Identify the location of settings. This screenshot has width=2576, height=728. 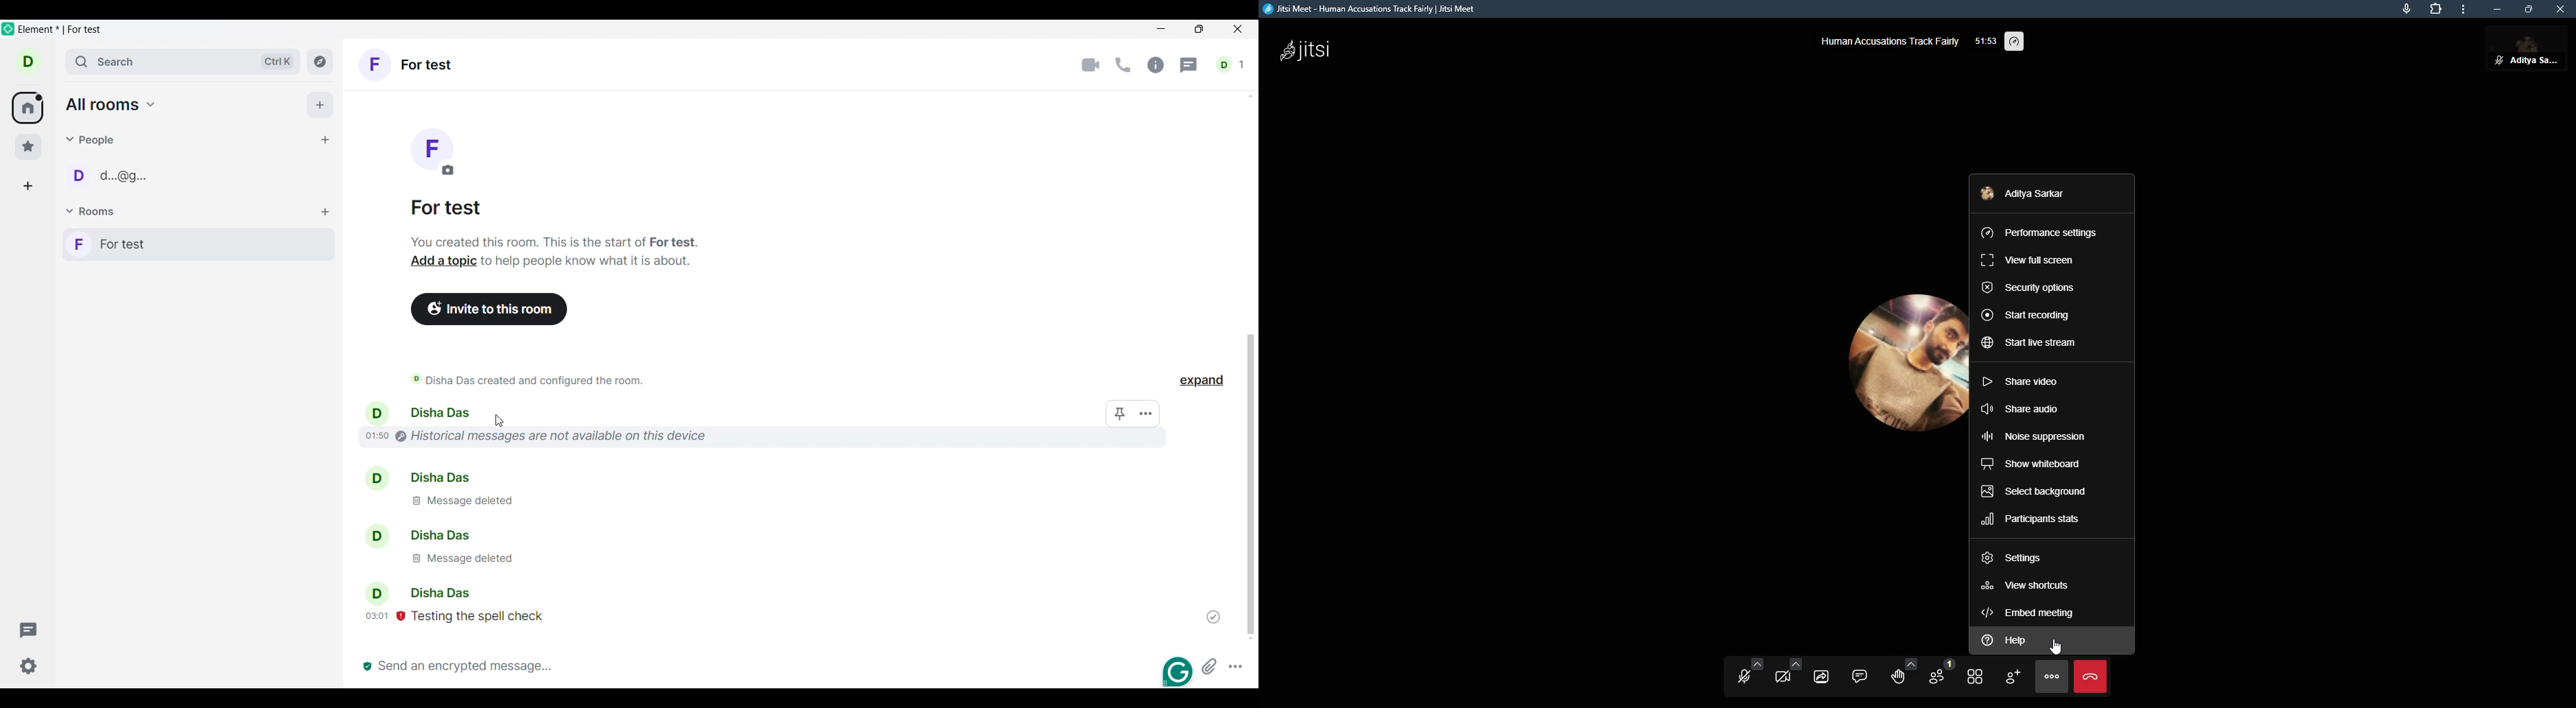
(2009, 557).